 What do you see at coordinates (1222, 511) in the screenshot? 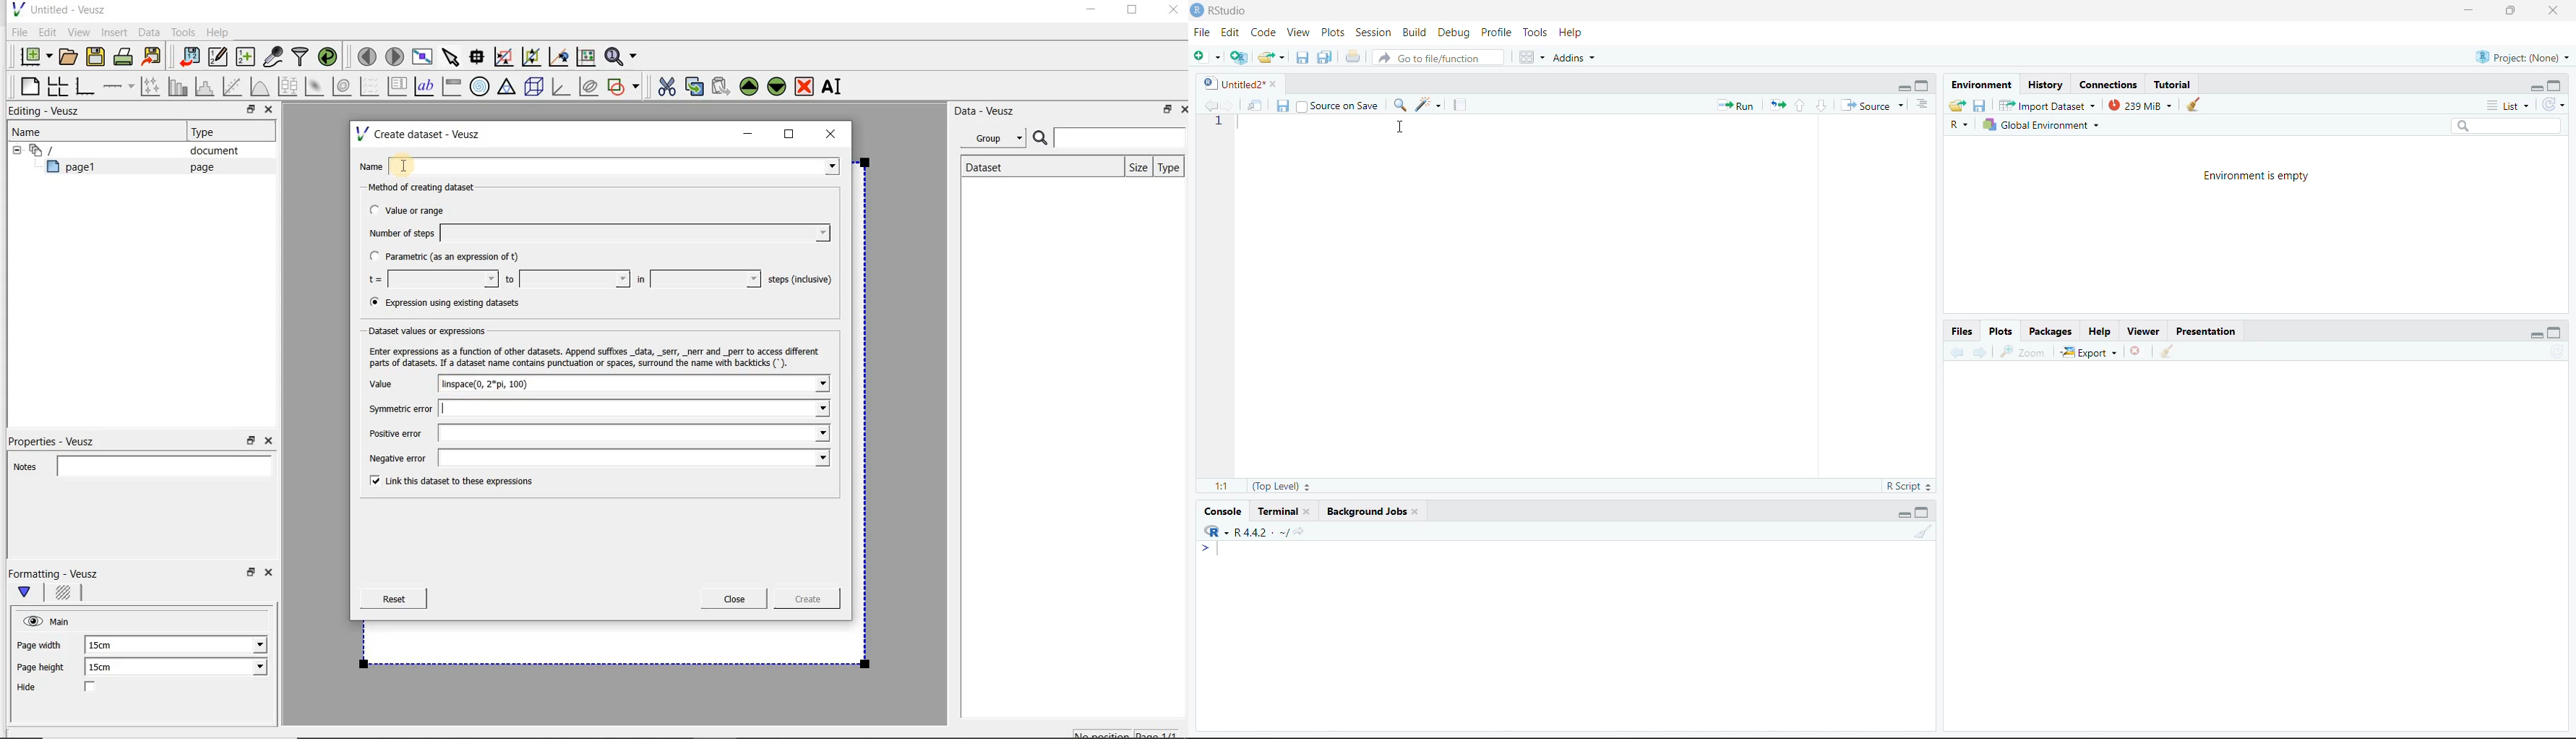
I see `Console` at bounding box center [1222, 511].